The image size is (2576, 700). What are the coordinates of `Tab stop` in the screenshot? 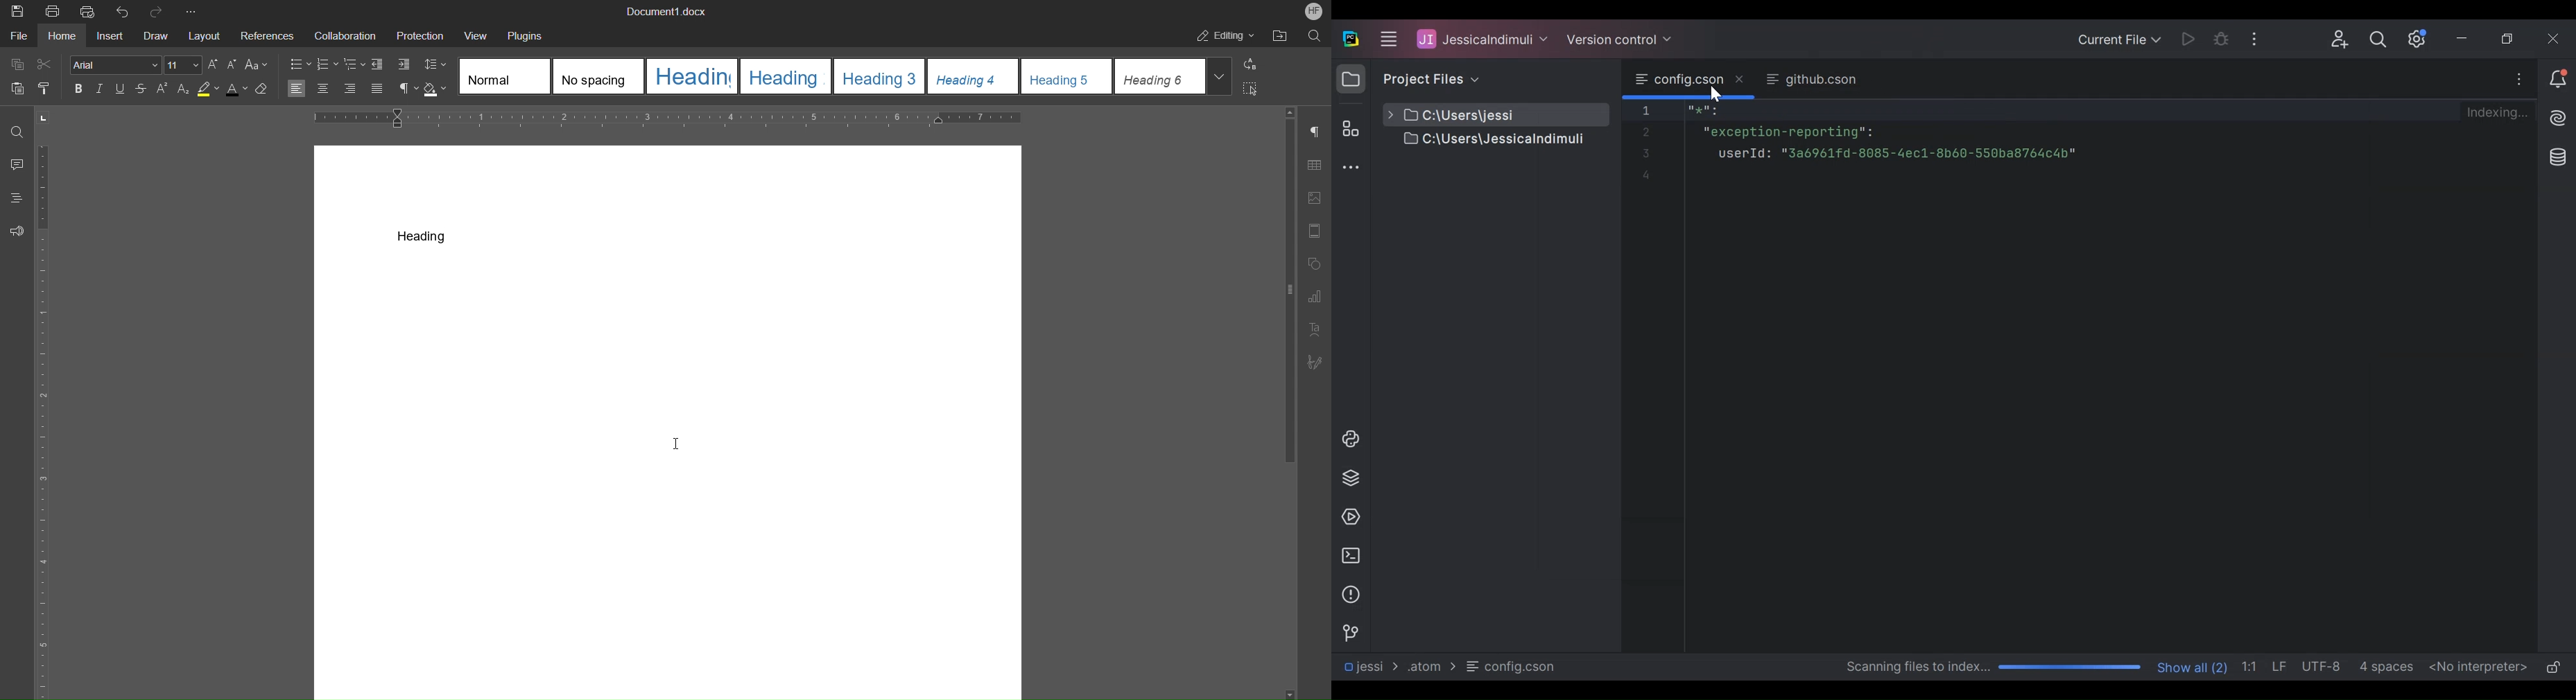 It's located at (49, 119).